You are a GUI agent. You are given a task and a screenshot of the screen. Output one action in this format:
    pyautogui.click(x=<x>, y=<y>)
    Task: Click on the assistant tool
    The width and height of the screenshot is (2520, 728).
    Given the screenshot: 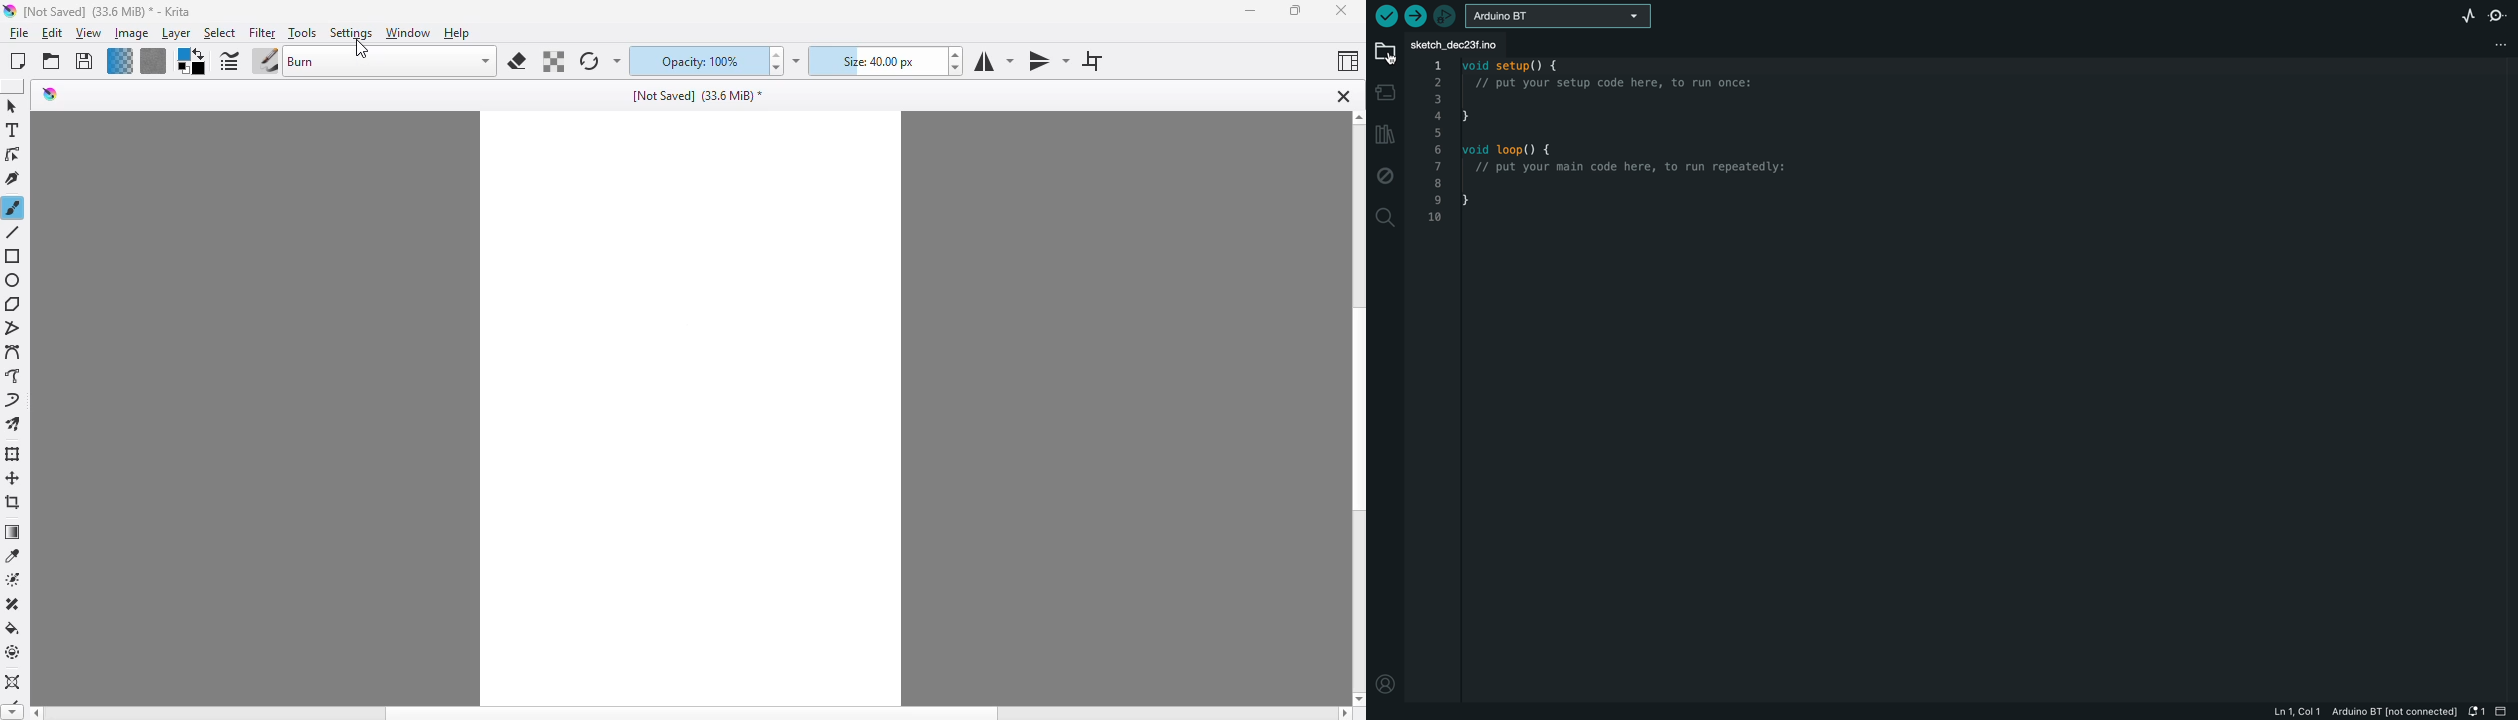 What is the action you would take?
    pyautogui.click(x=13, y=683)
    